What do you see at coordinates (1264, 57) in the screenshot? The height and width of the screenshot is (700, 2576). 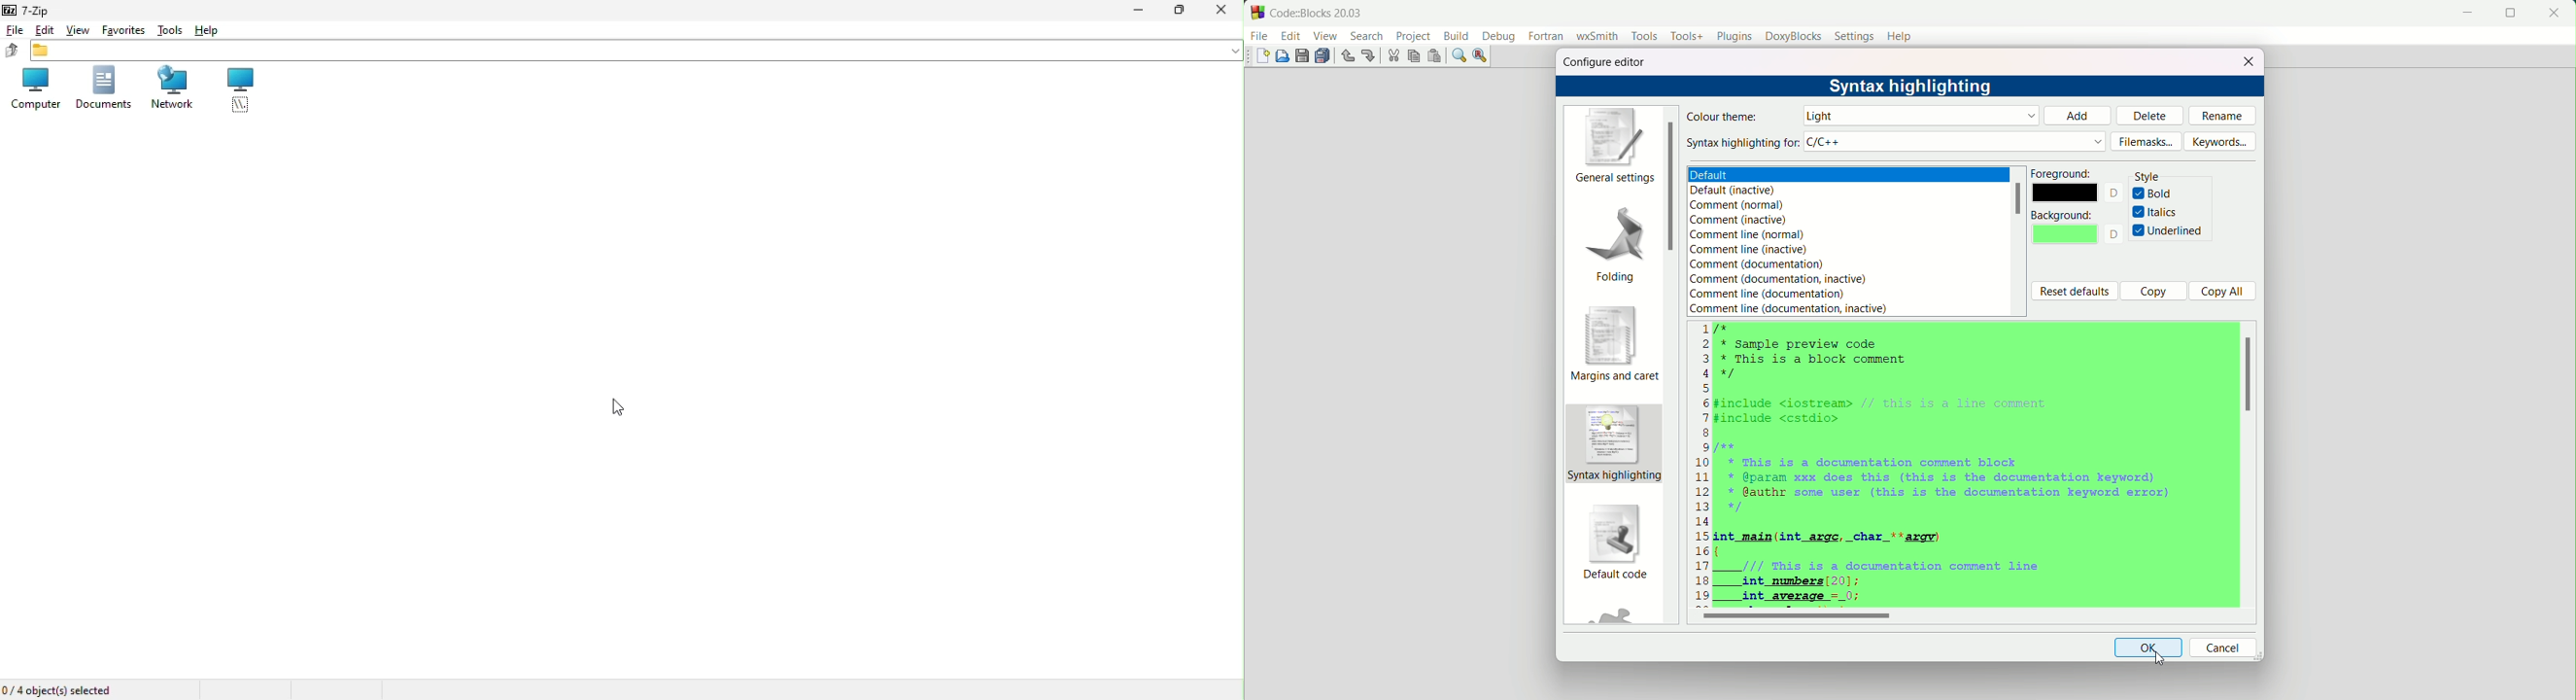 I see `new file` at bounding box center [1264, 57].